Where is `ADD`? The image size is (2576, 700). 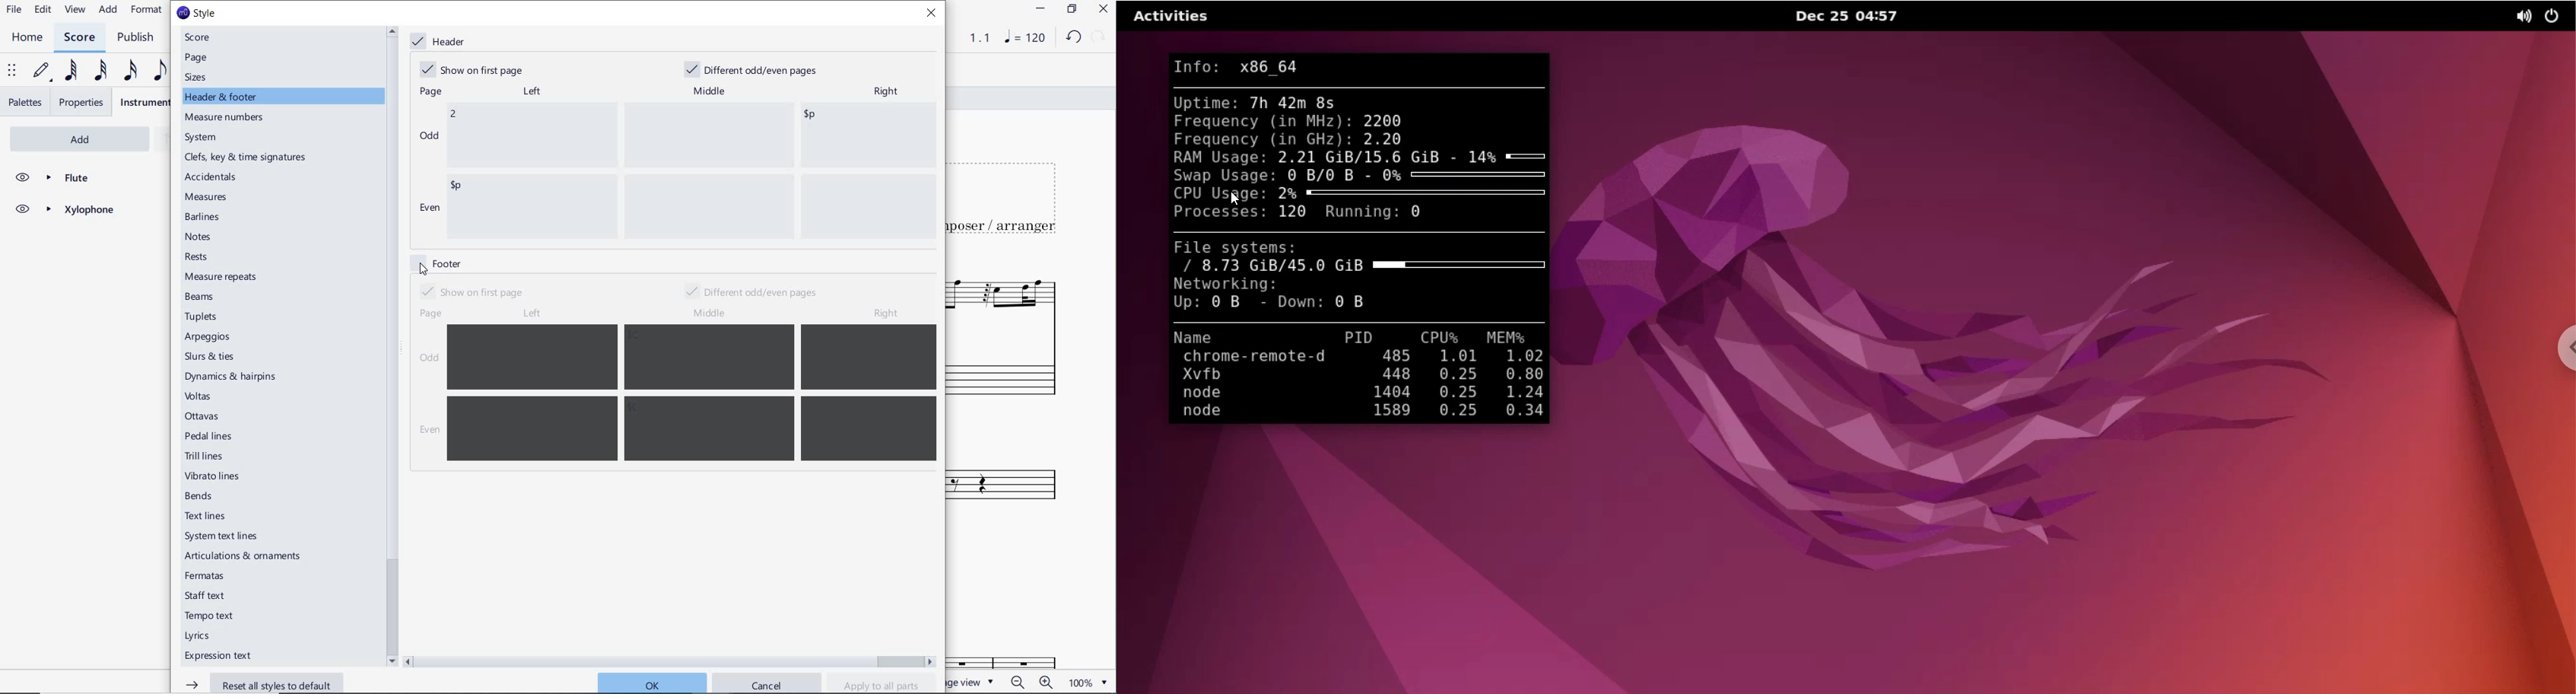 ADD is located at coordinates (109, 9).